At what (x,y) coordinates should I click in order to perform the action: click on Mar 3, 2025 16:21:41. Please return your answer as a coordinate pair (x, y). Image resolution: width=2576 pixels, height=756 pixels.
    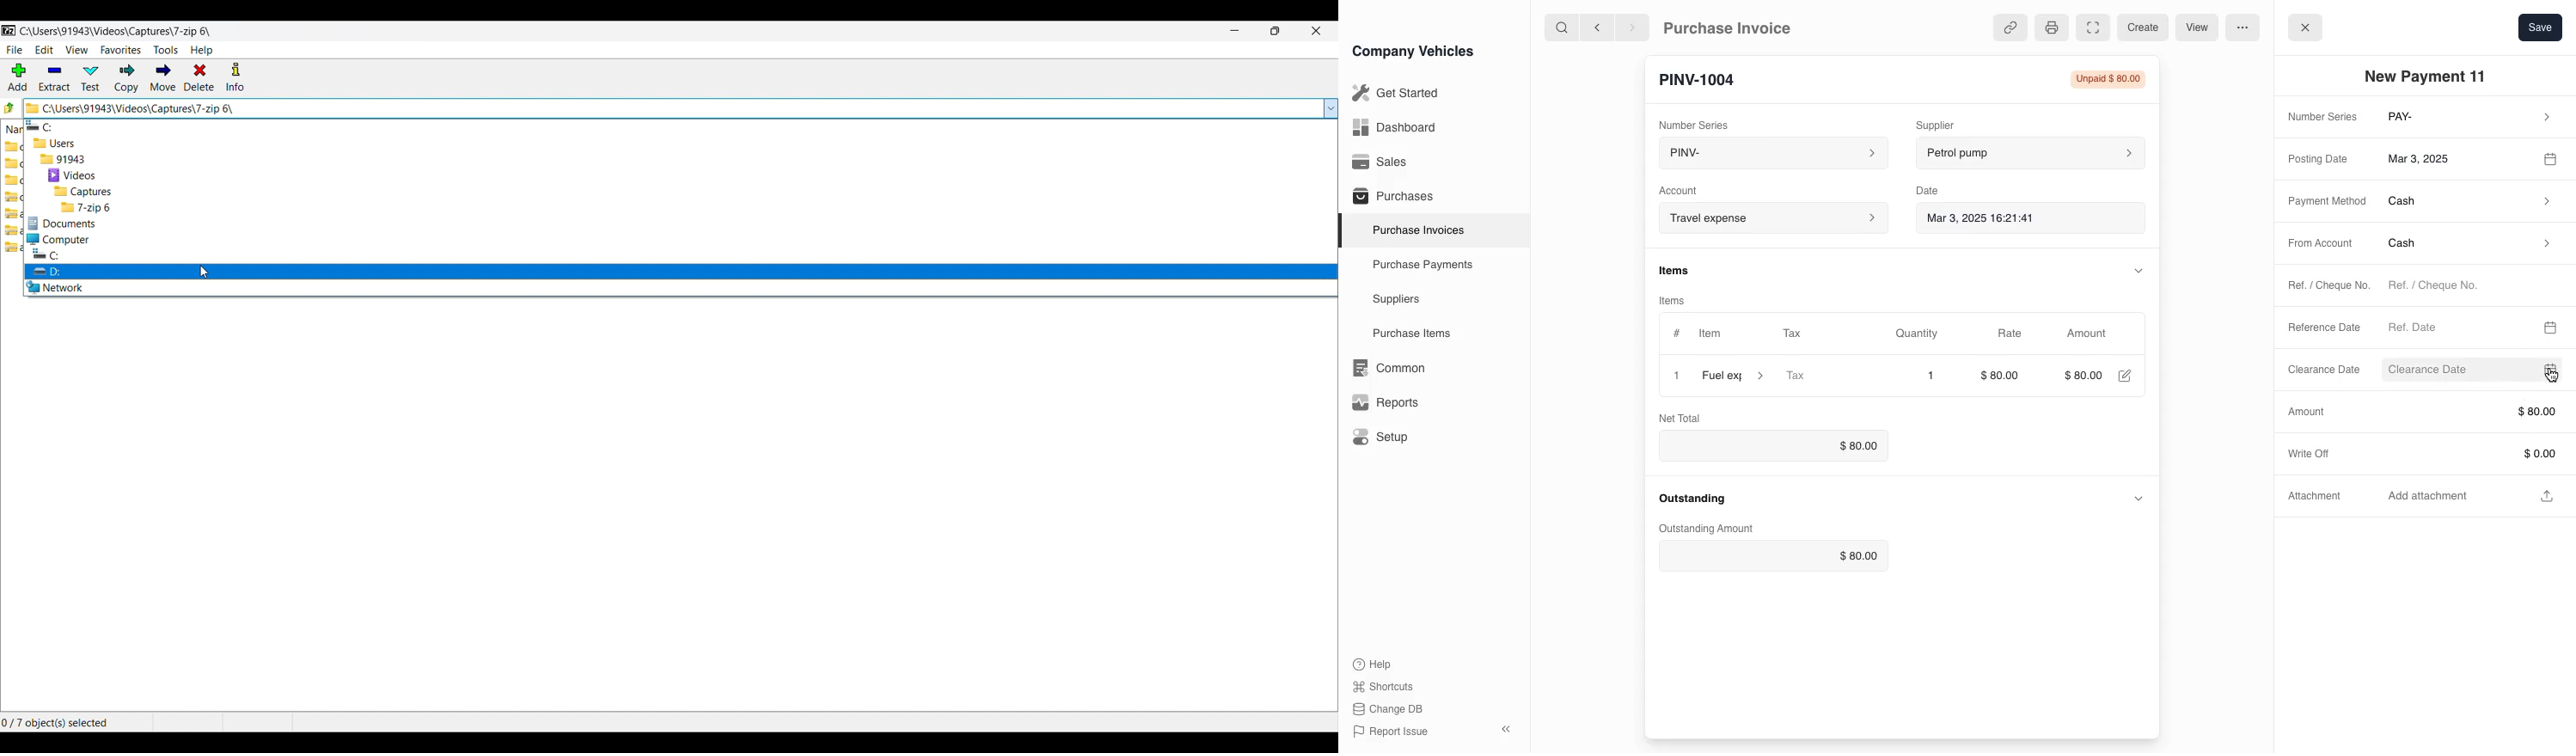
    Looking at the image, I should click on (2016, 217).